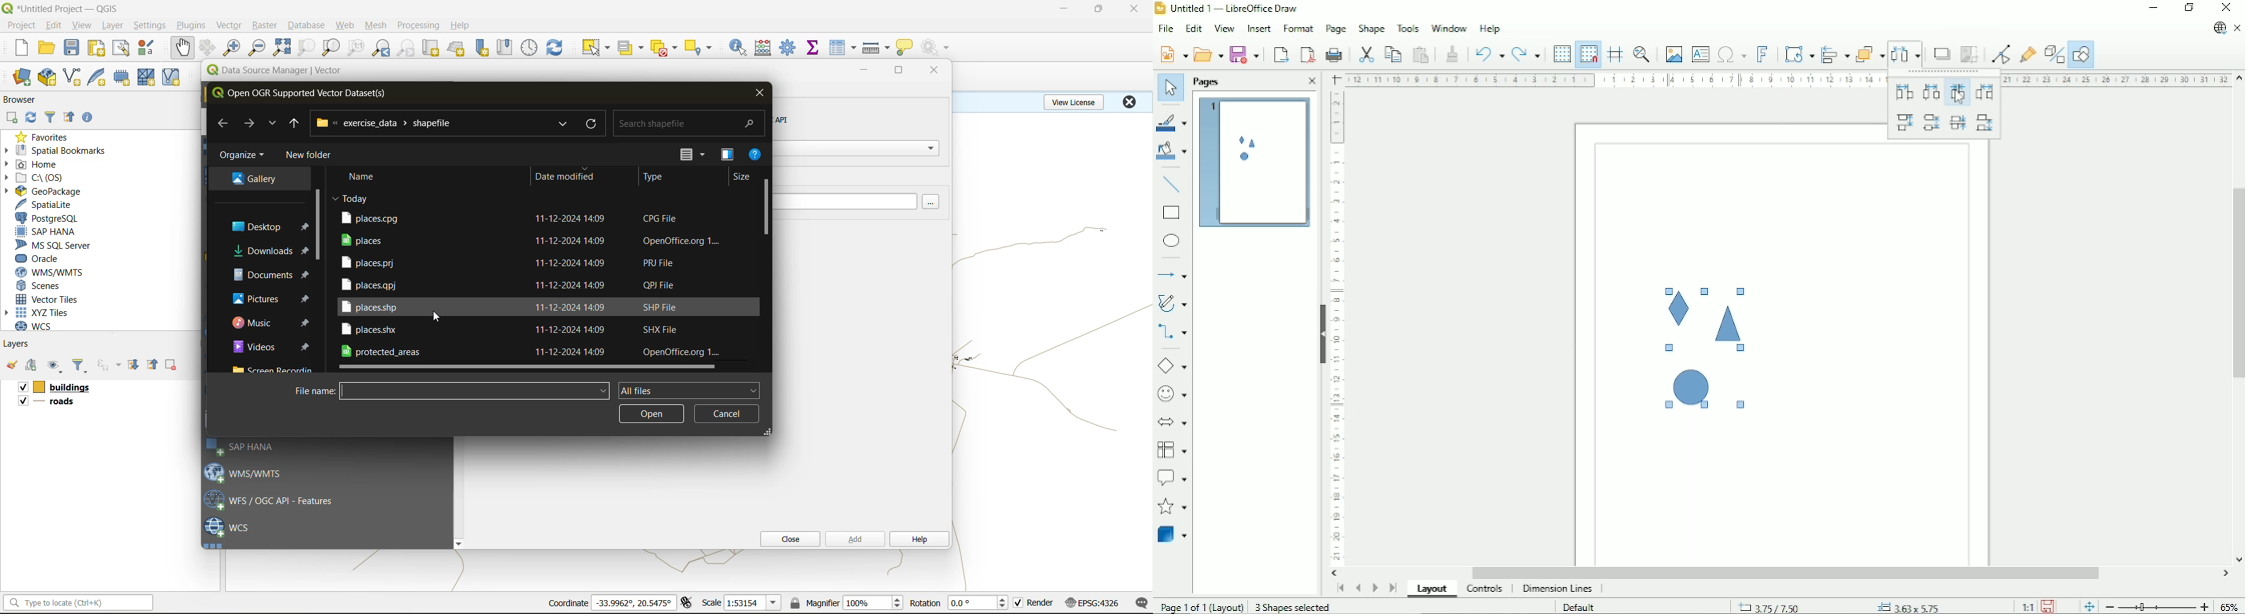  Describe the element at coordinates (99, 49) in the screenshot. I see `print layout` at that location.